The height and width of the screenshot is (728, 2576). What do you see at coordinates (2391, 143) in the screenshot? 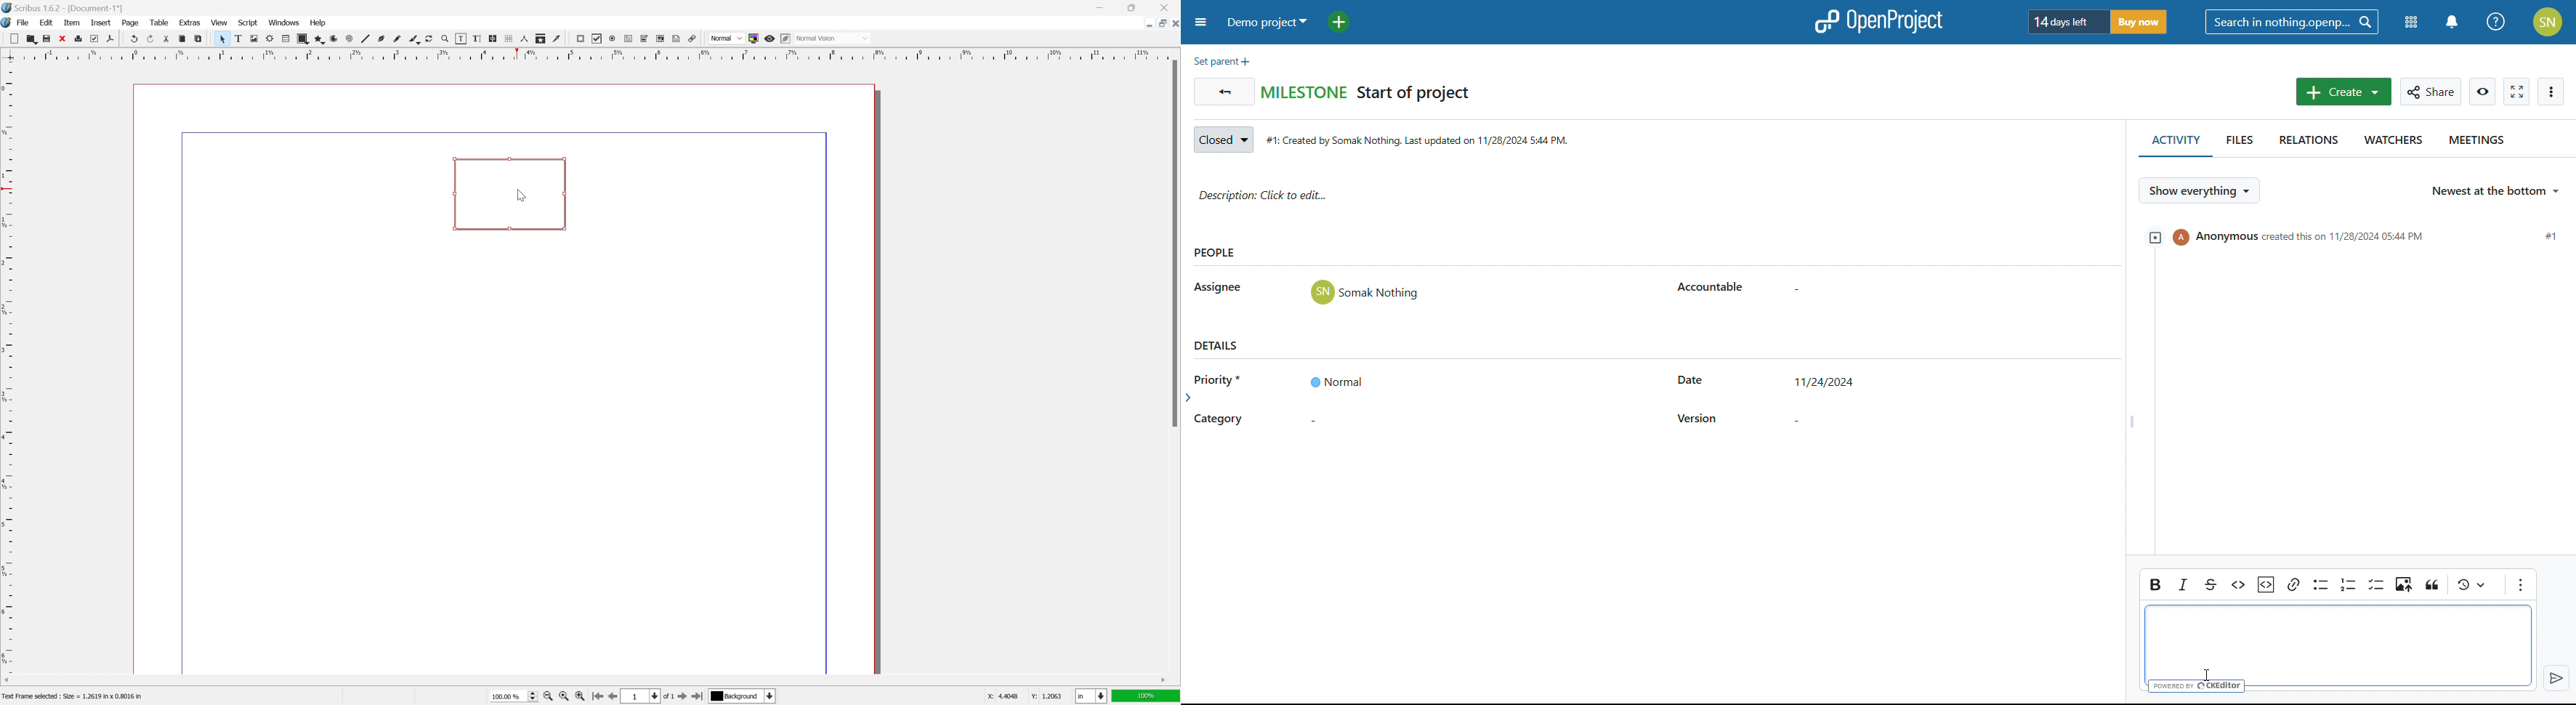
I see `watchers` at bounding box center [2391, 143].